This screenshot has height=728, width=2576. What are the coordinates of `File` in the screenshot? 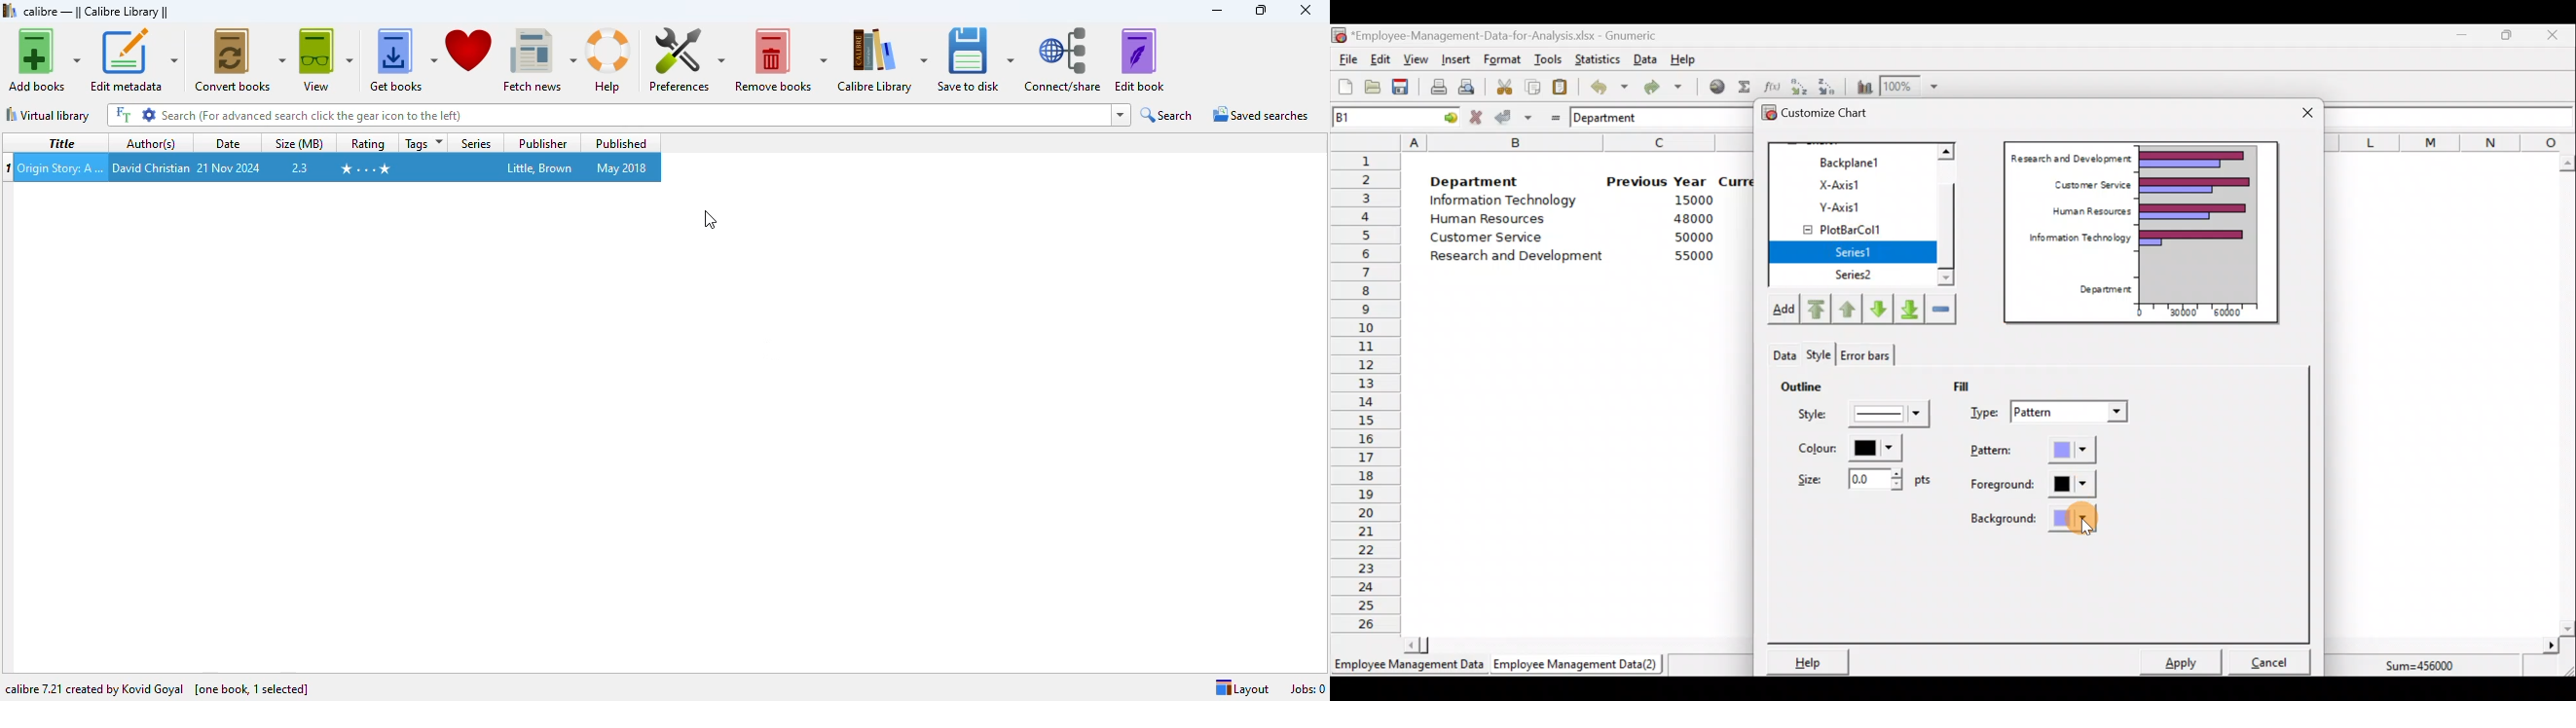 It's located at (1346, 60).